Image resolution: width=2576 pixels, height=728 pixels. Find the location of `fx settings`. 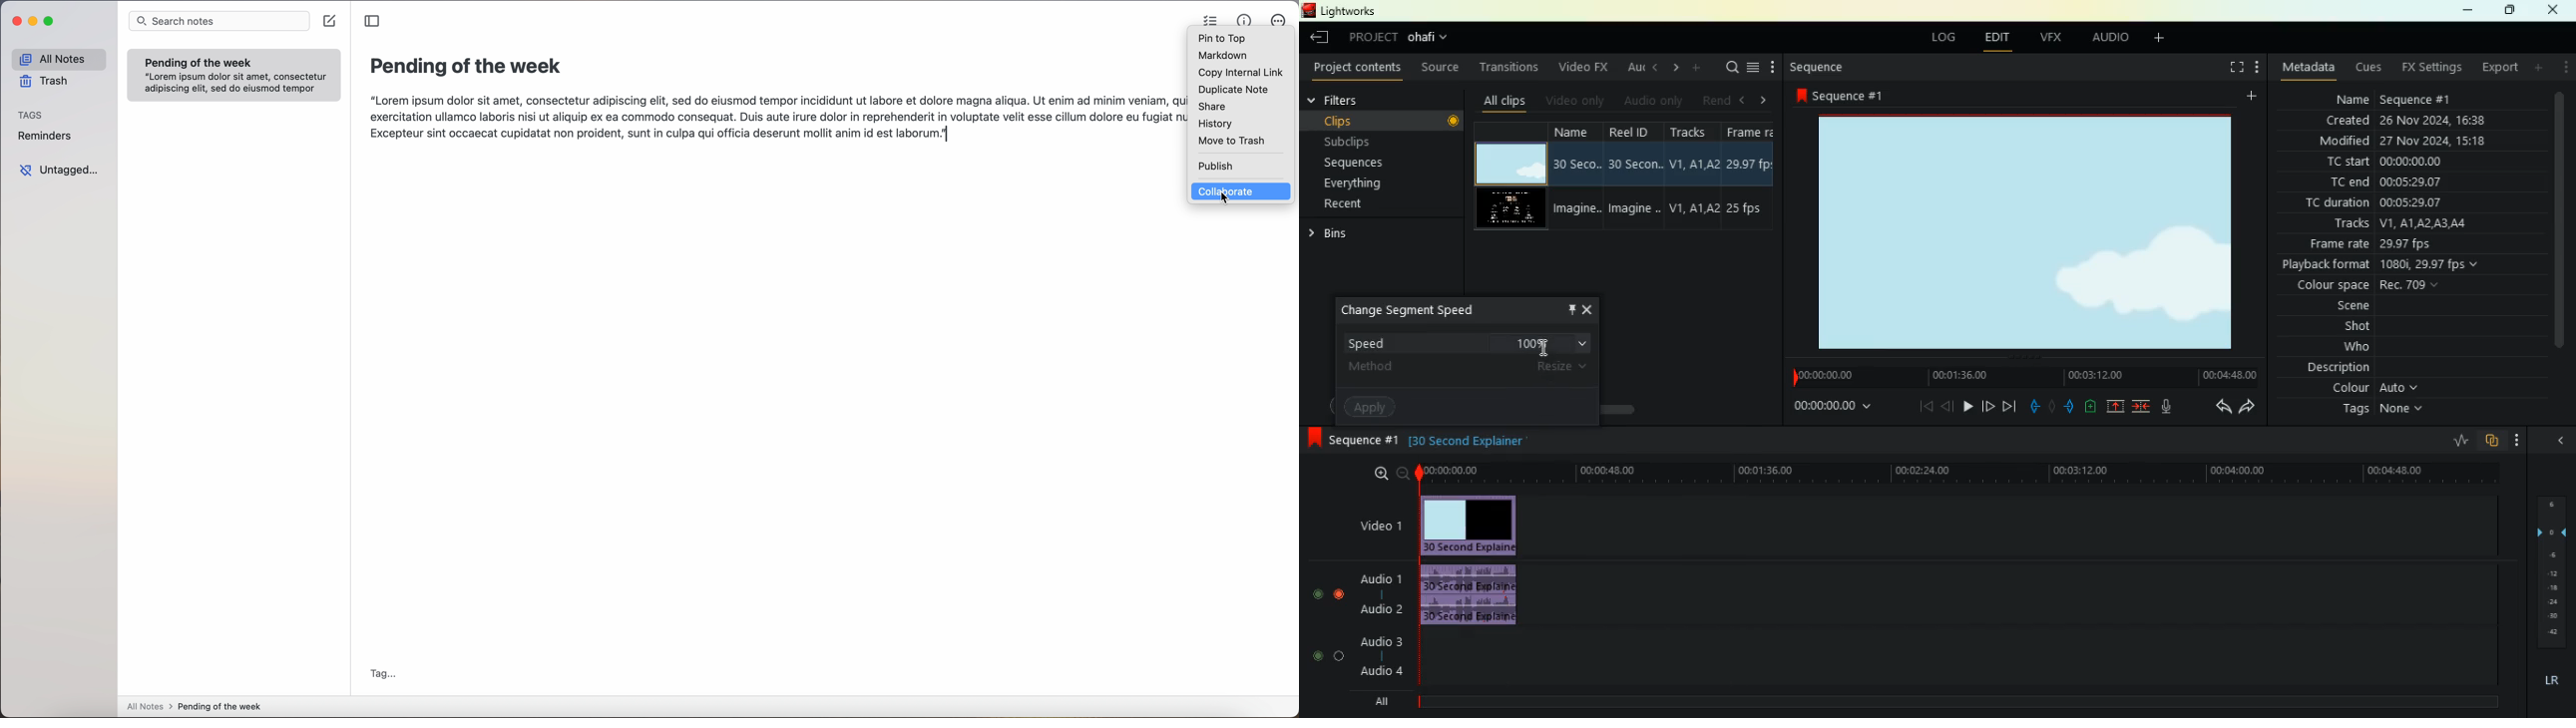

fx settings is located at coordinates (2430, 68).